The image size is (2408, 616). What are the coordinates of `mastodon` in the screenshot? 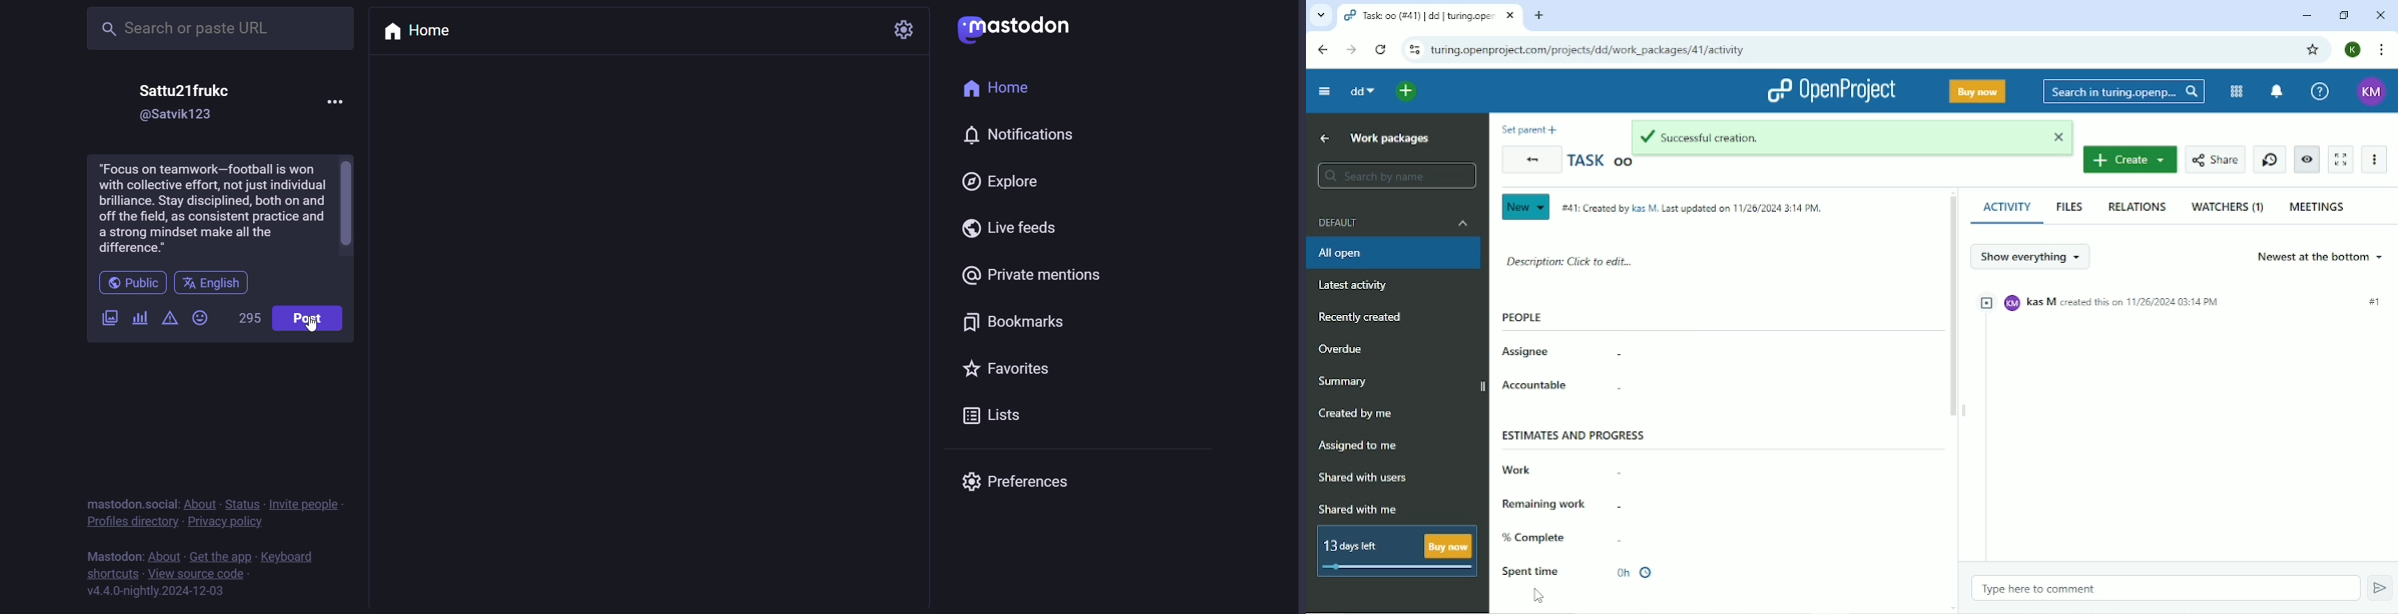 It's located at (1016, 31).